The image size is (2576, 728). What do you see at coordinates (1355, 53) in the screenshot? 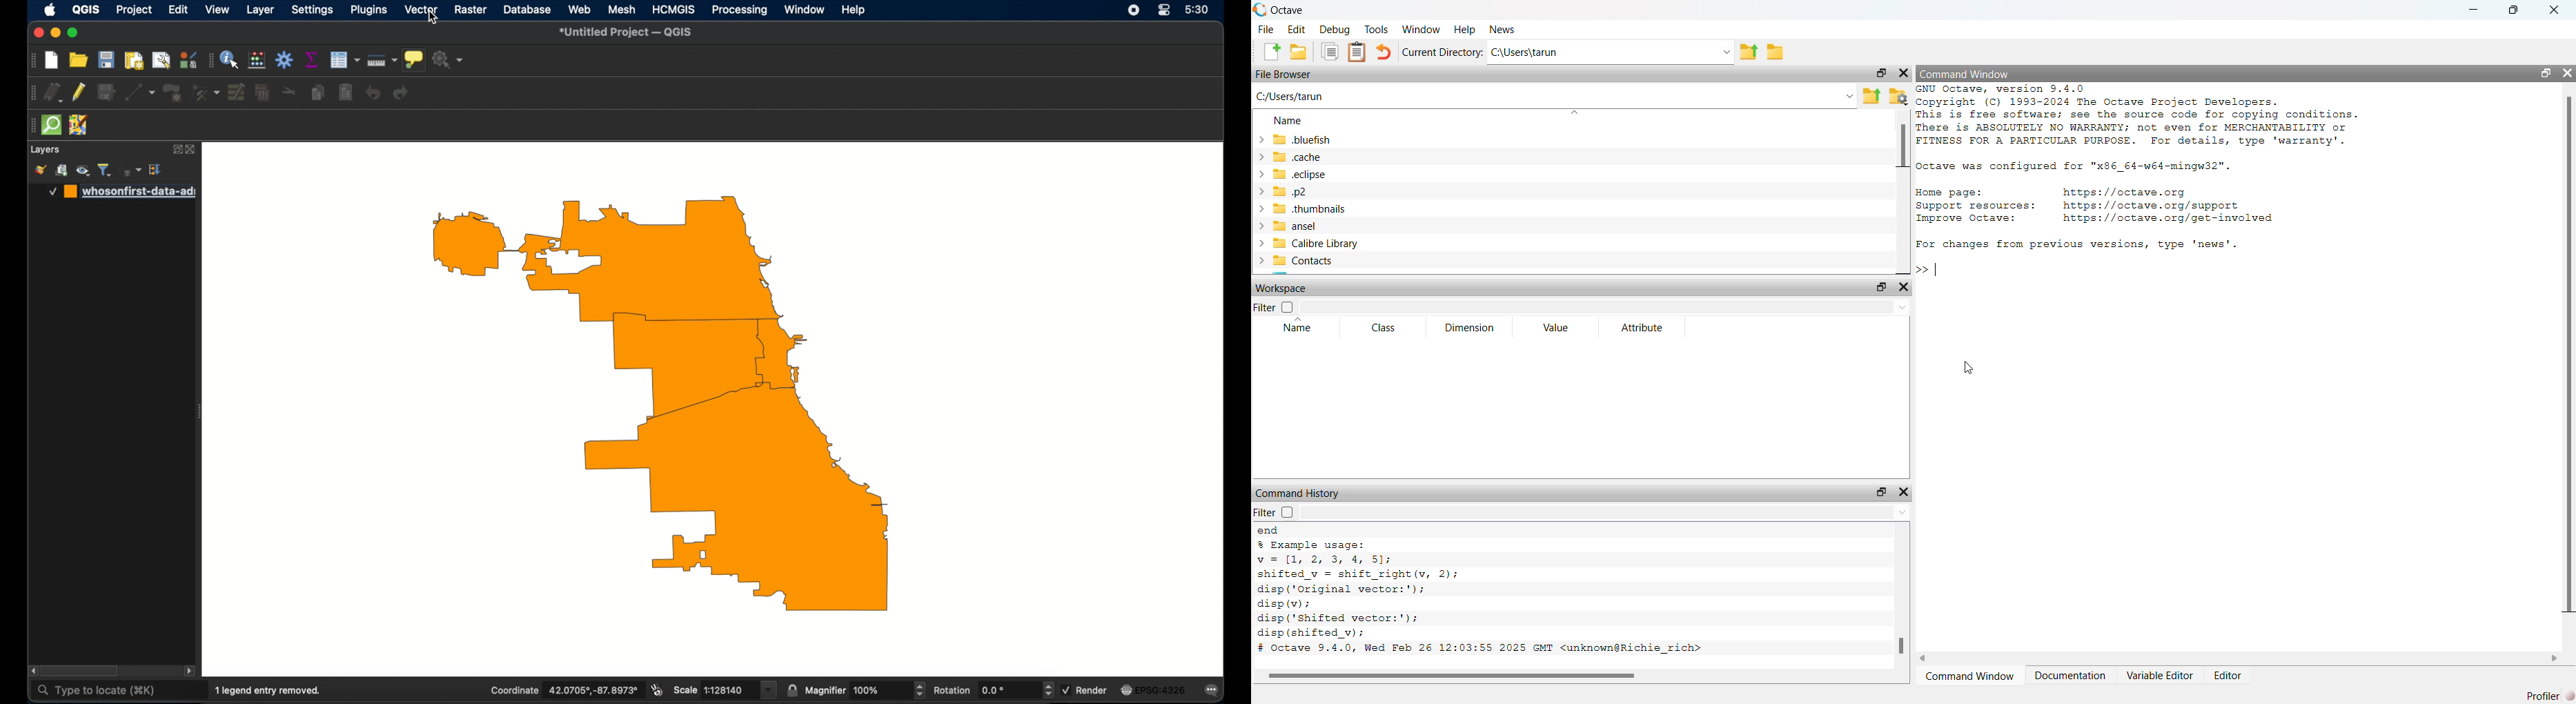
I see `paste` at bounding box center [1355, 53].